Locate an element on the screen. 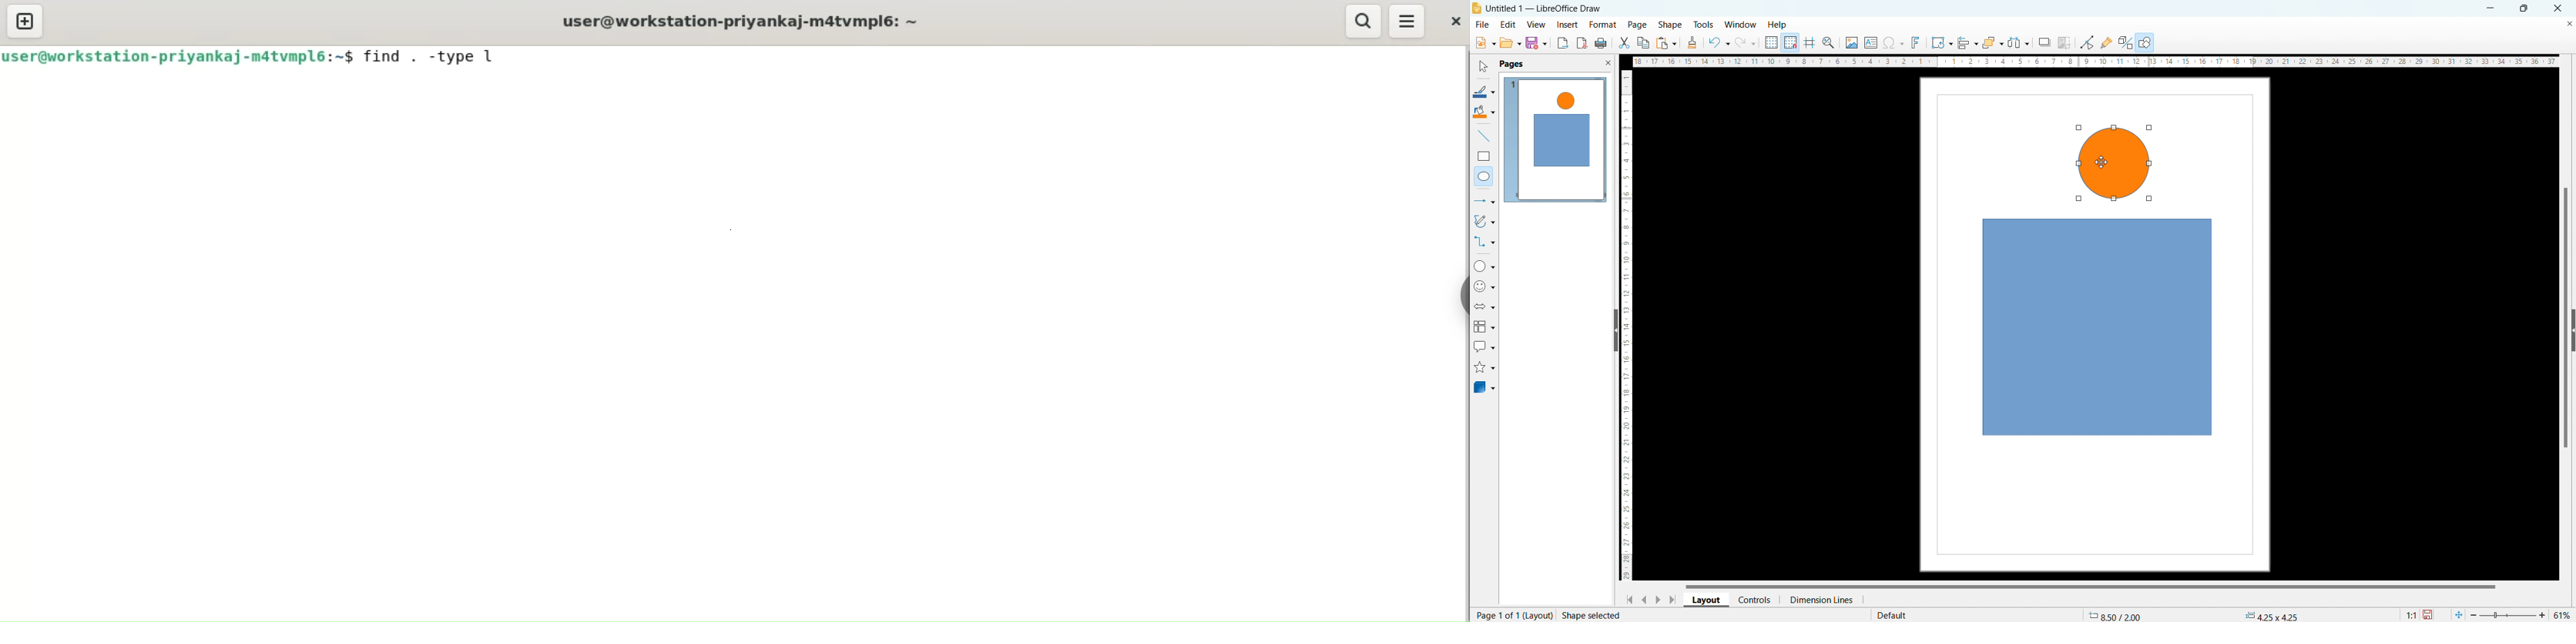 The width and height of the screenshot is (2576, 644). curves and polygonas is located at coordinates (1484, 220).